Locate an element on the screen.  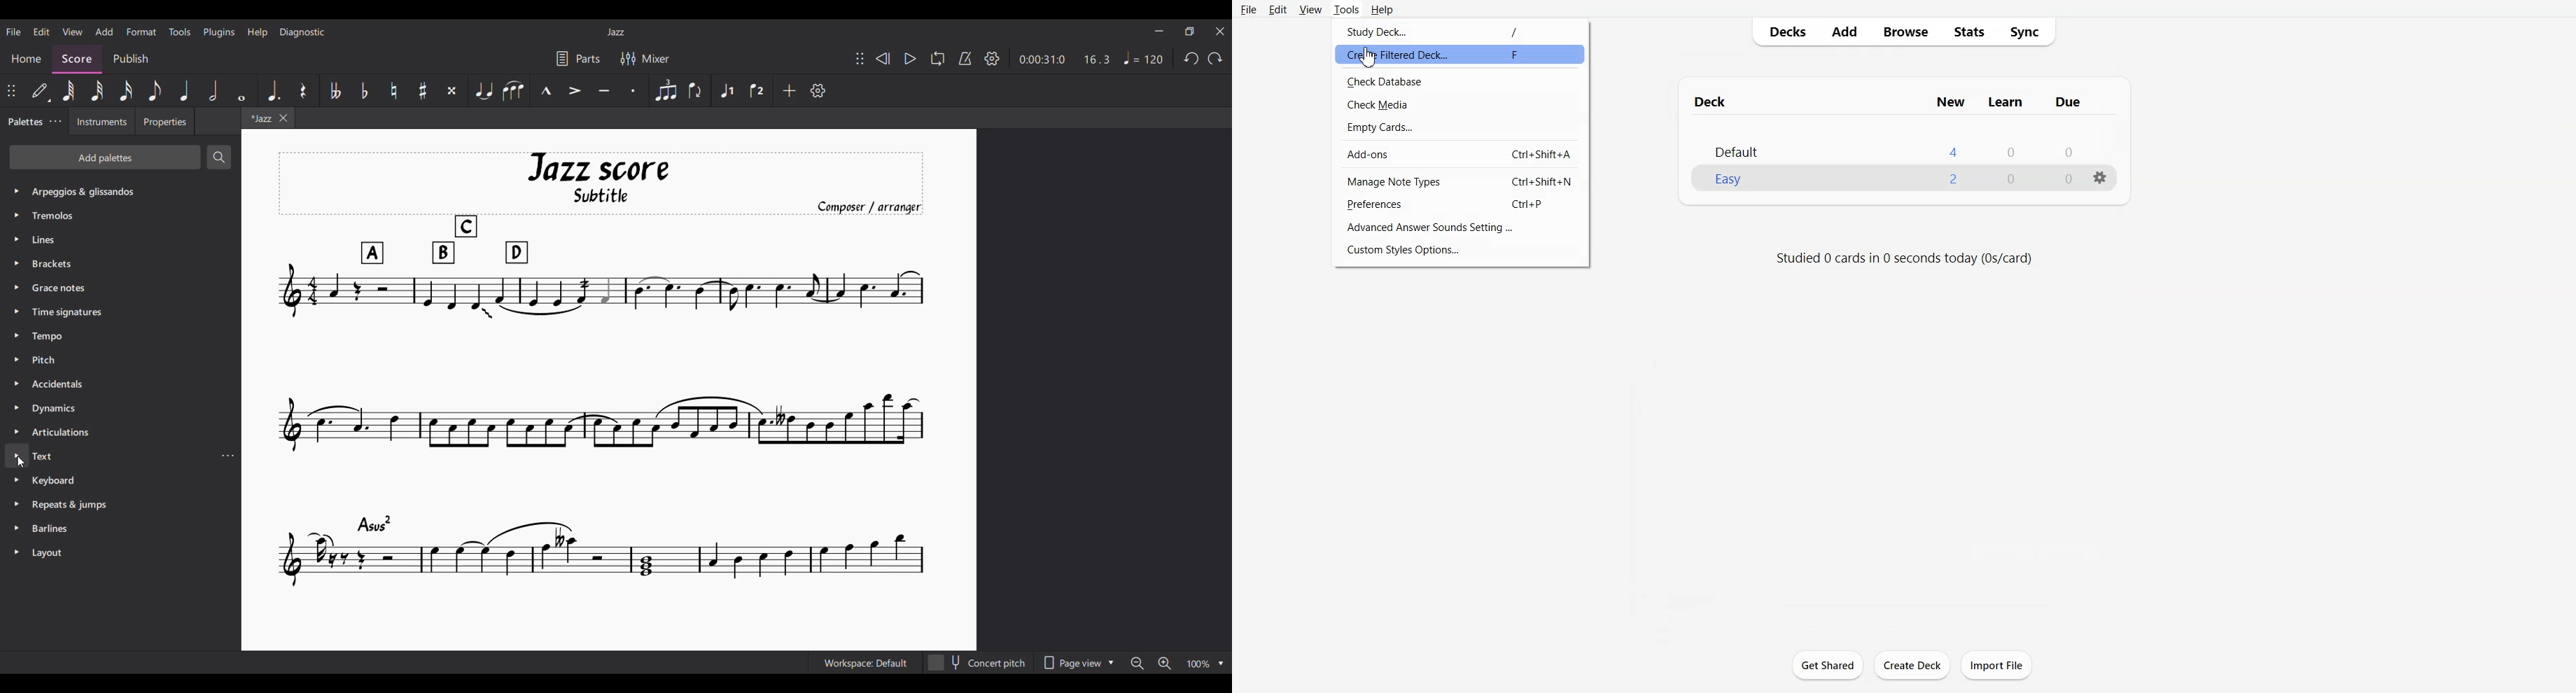
Import File is located at coordinates (1996, 665).